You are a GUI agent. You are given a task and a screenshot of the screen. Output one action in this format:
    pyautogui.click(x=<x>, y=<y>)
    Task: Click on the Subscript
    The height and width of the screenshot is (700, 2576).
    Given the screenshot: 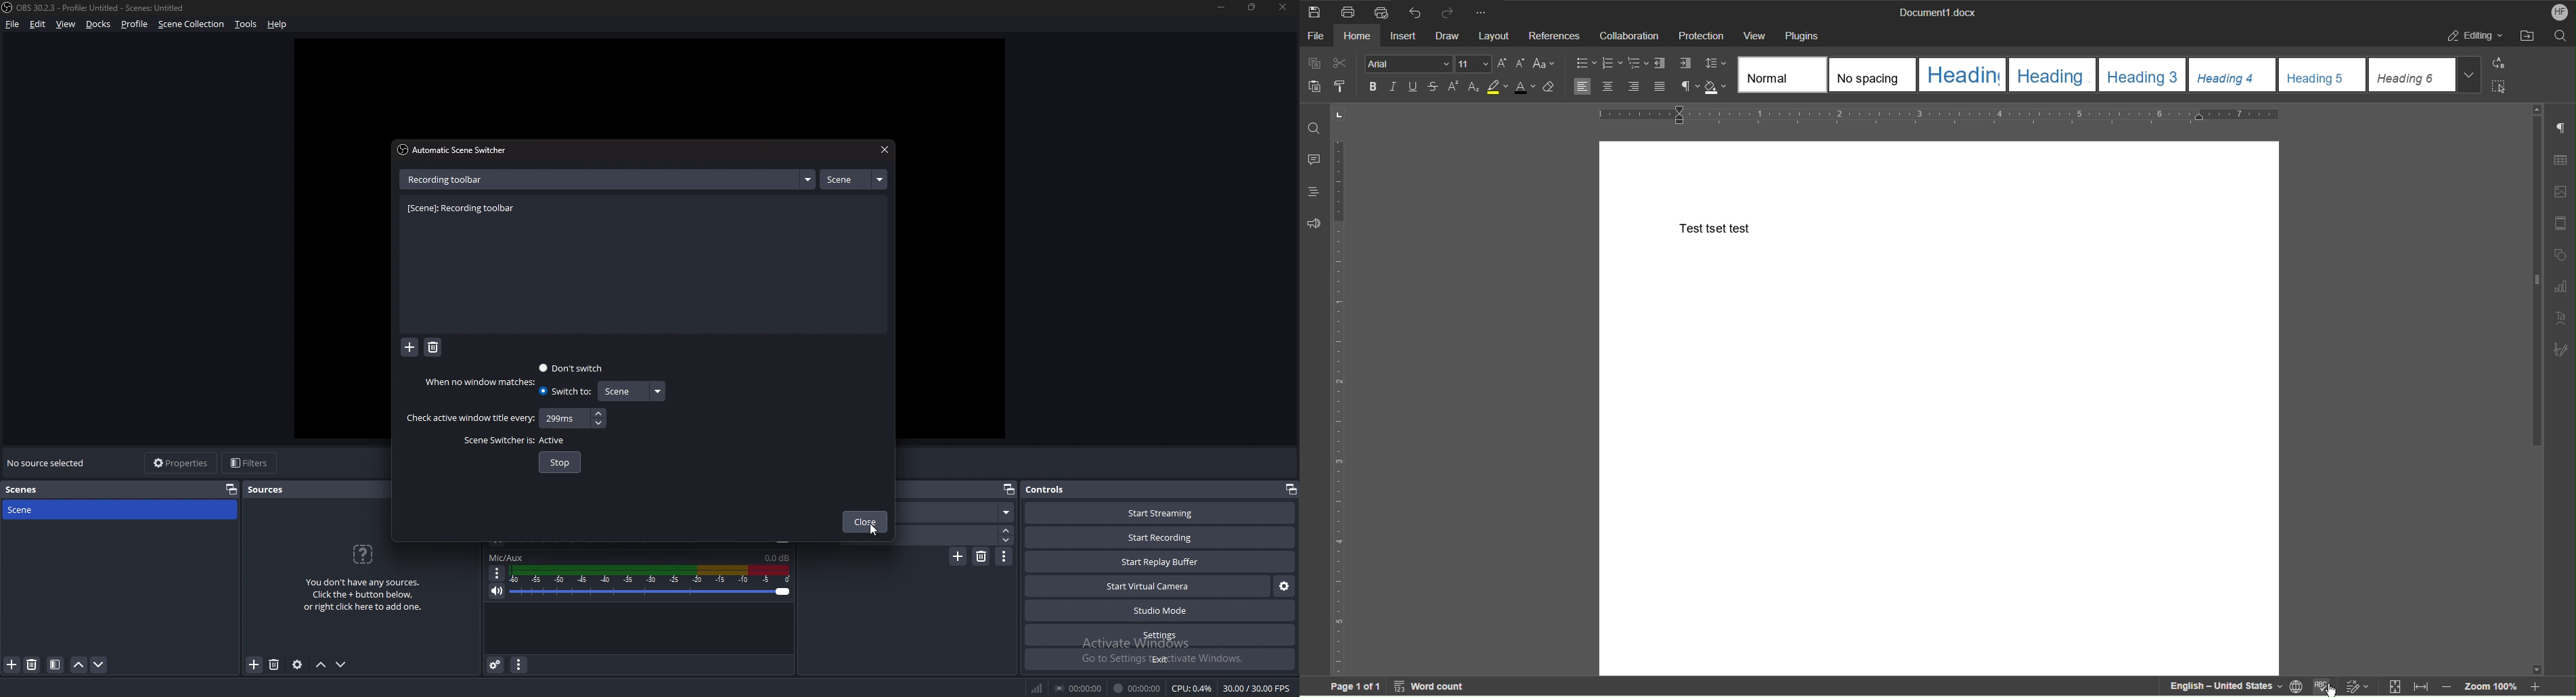 What is the action you would take?
    pyautogui.click(x=1475, y=87)
    